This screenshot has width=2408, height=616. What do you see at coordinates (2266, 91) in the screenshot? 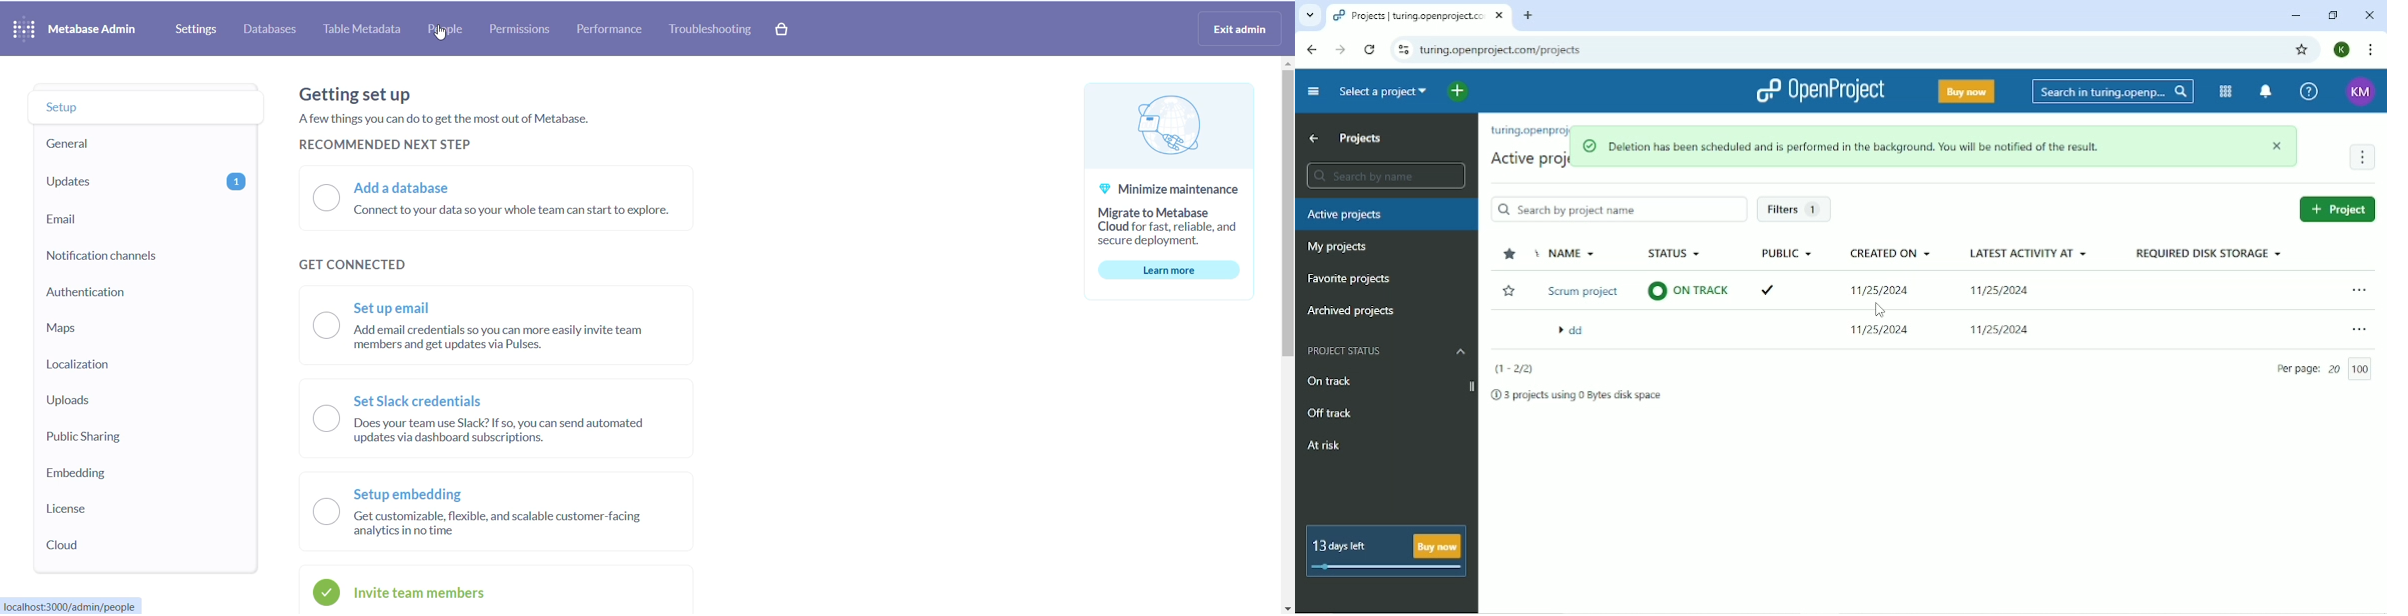
I see `To notification center` at bounding box center [2266, 91].